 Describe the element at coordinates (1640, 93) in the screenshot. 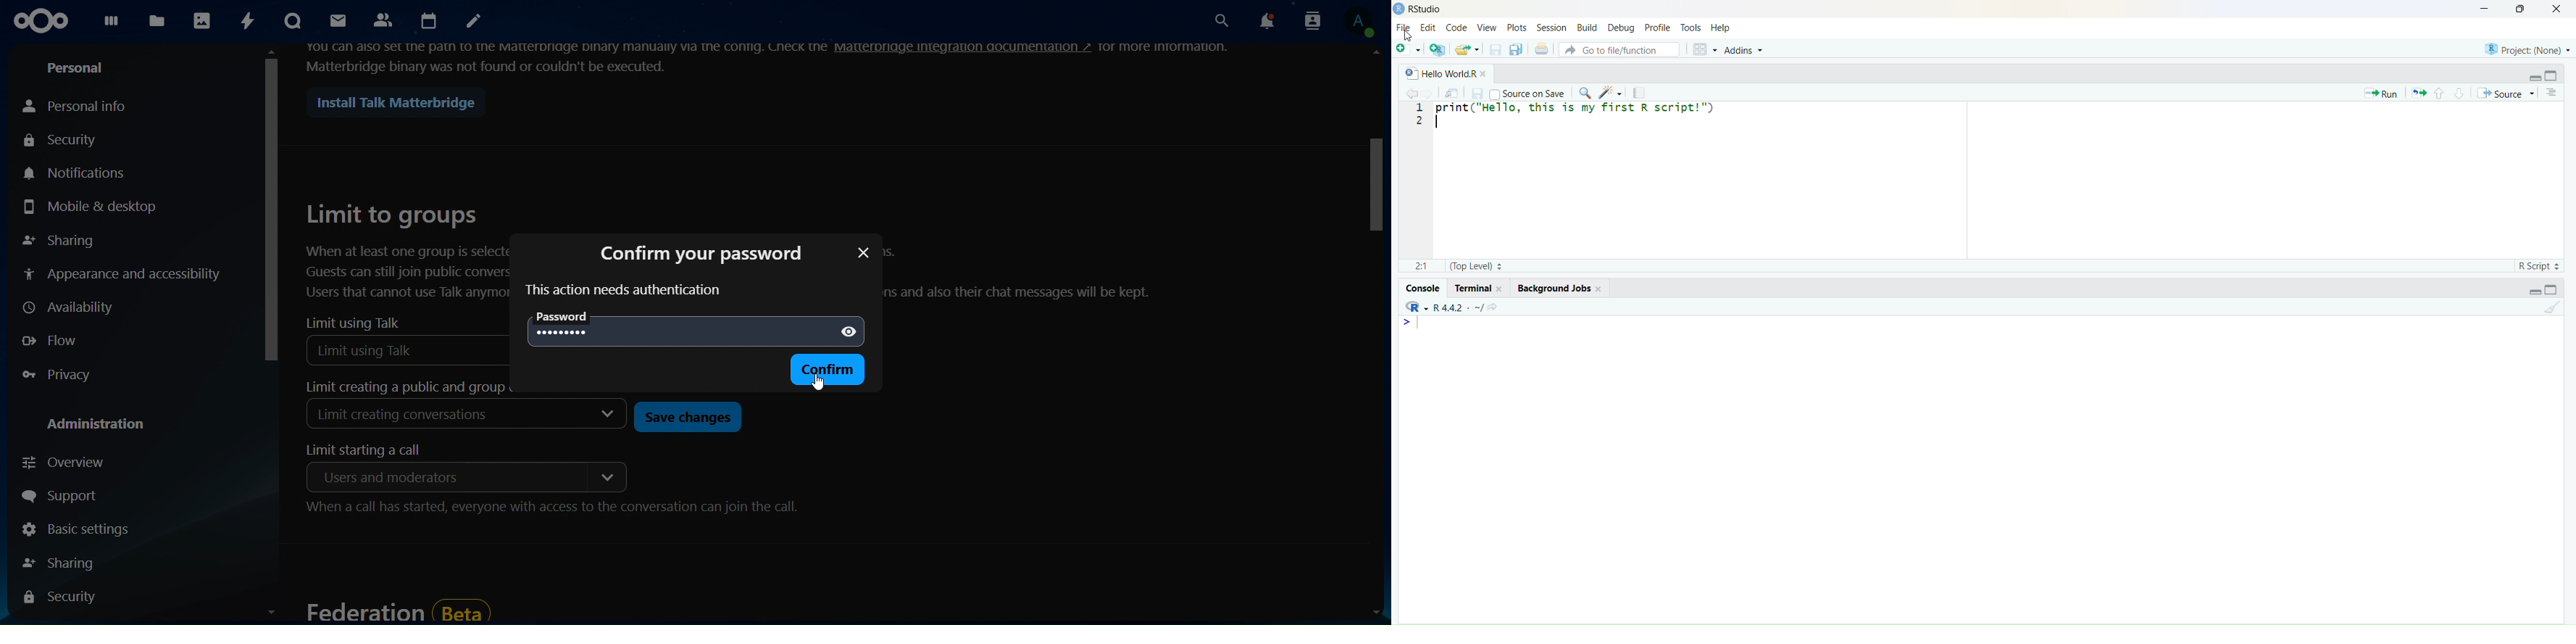

I see `Compile Report (Ctrl + Shift + K)` at that location.